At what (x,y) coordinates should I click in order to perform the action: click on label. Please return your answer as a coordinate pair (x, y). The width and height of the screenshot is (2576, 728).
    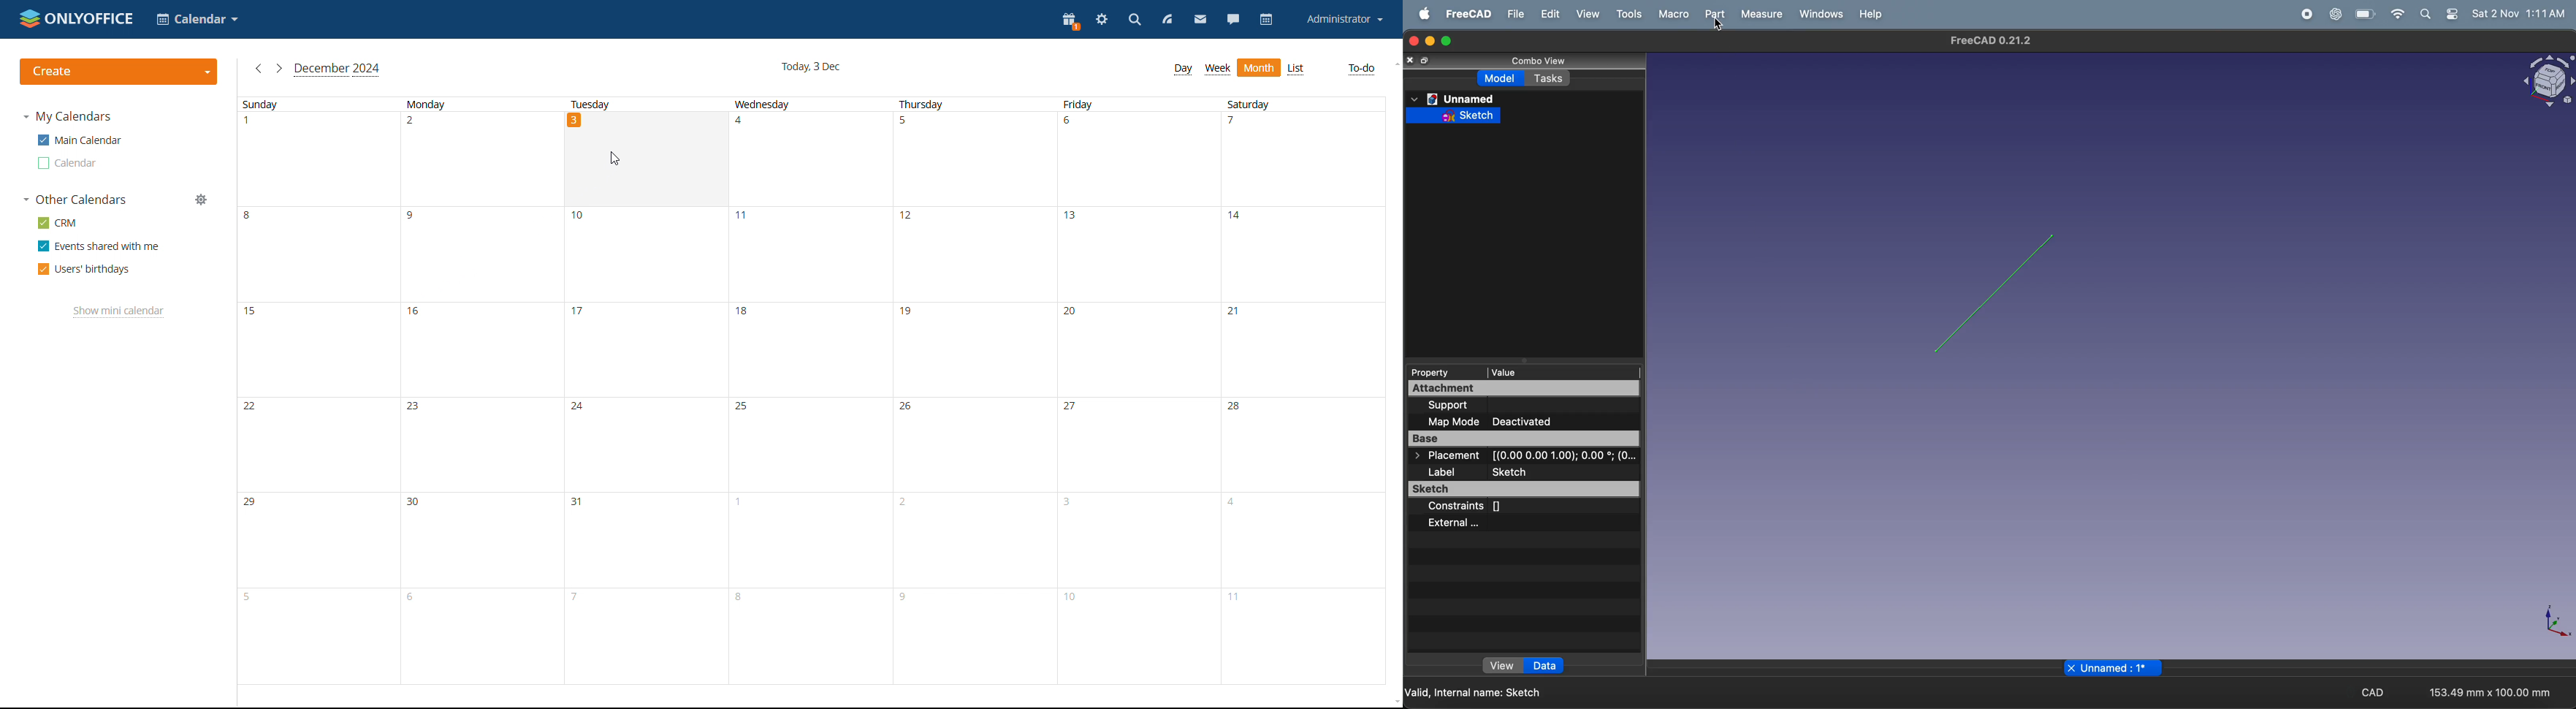
    Looking at the image, I should click on (1441, 472).